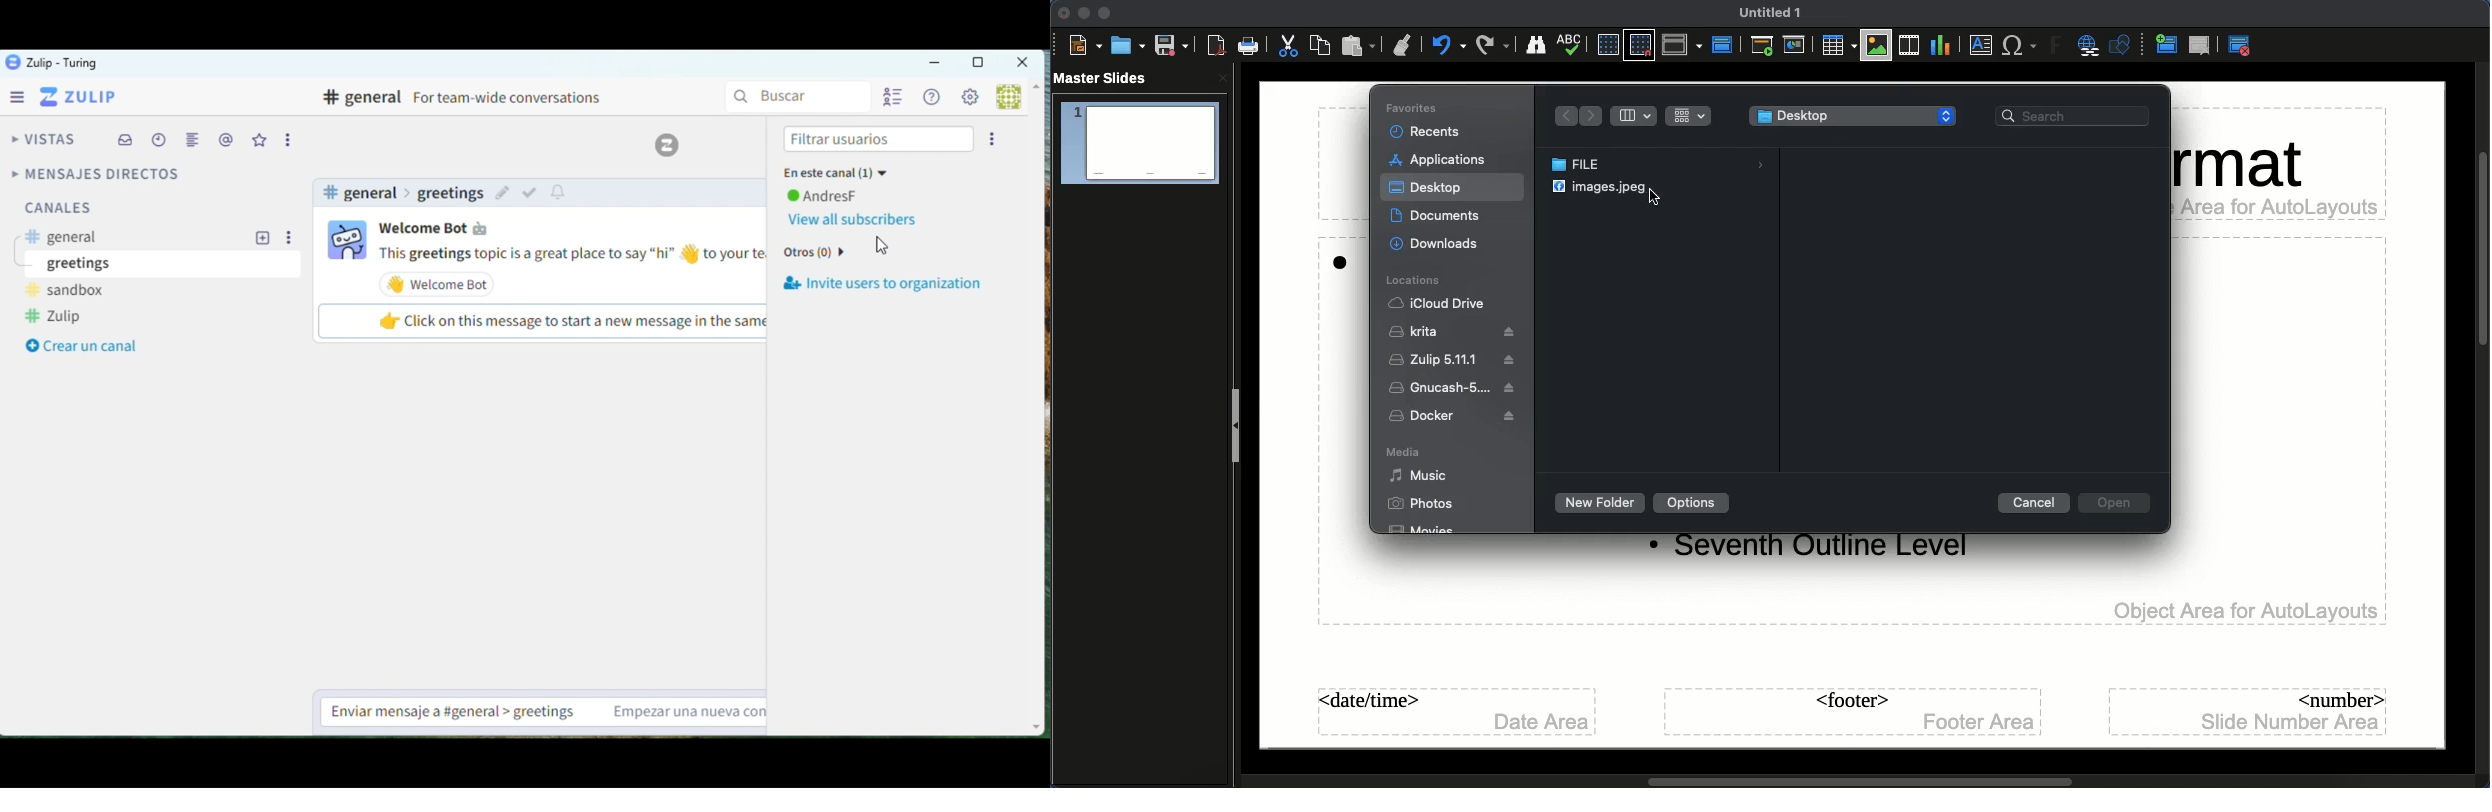 The width and height of the screenshot is (2492, 812). Describe the element at coordinates (1662, 165) in the screenshot. I see `FILE` at that location.